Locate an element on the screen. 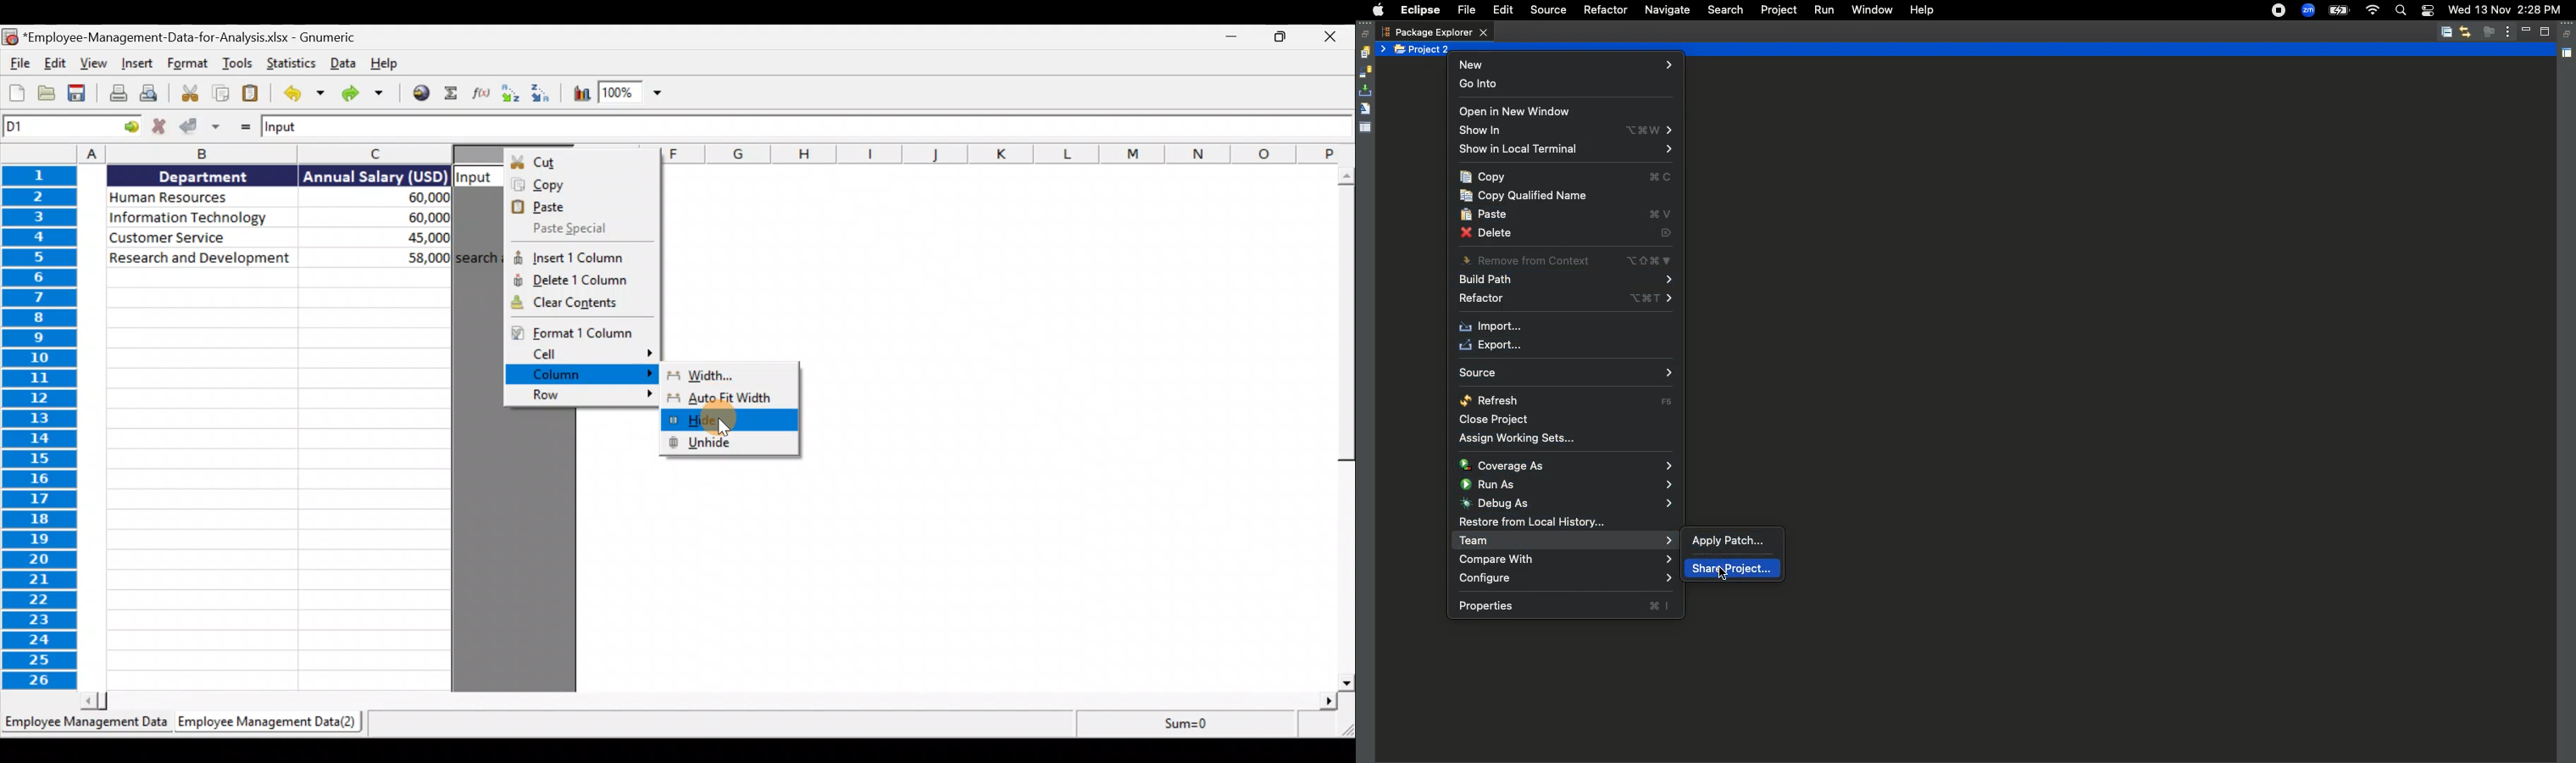 This screenshot has height=784, width=2576. Close is located at coordinates (1333, 35).